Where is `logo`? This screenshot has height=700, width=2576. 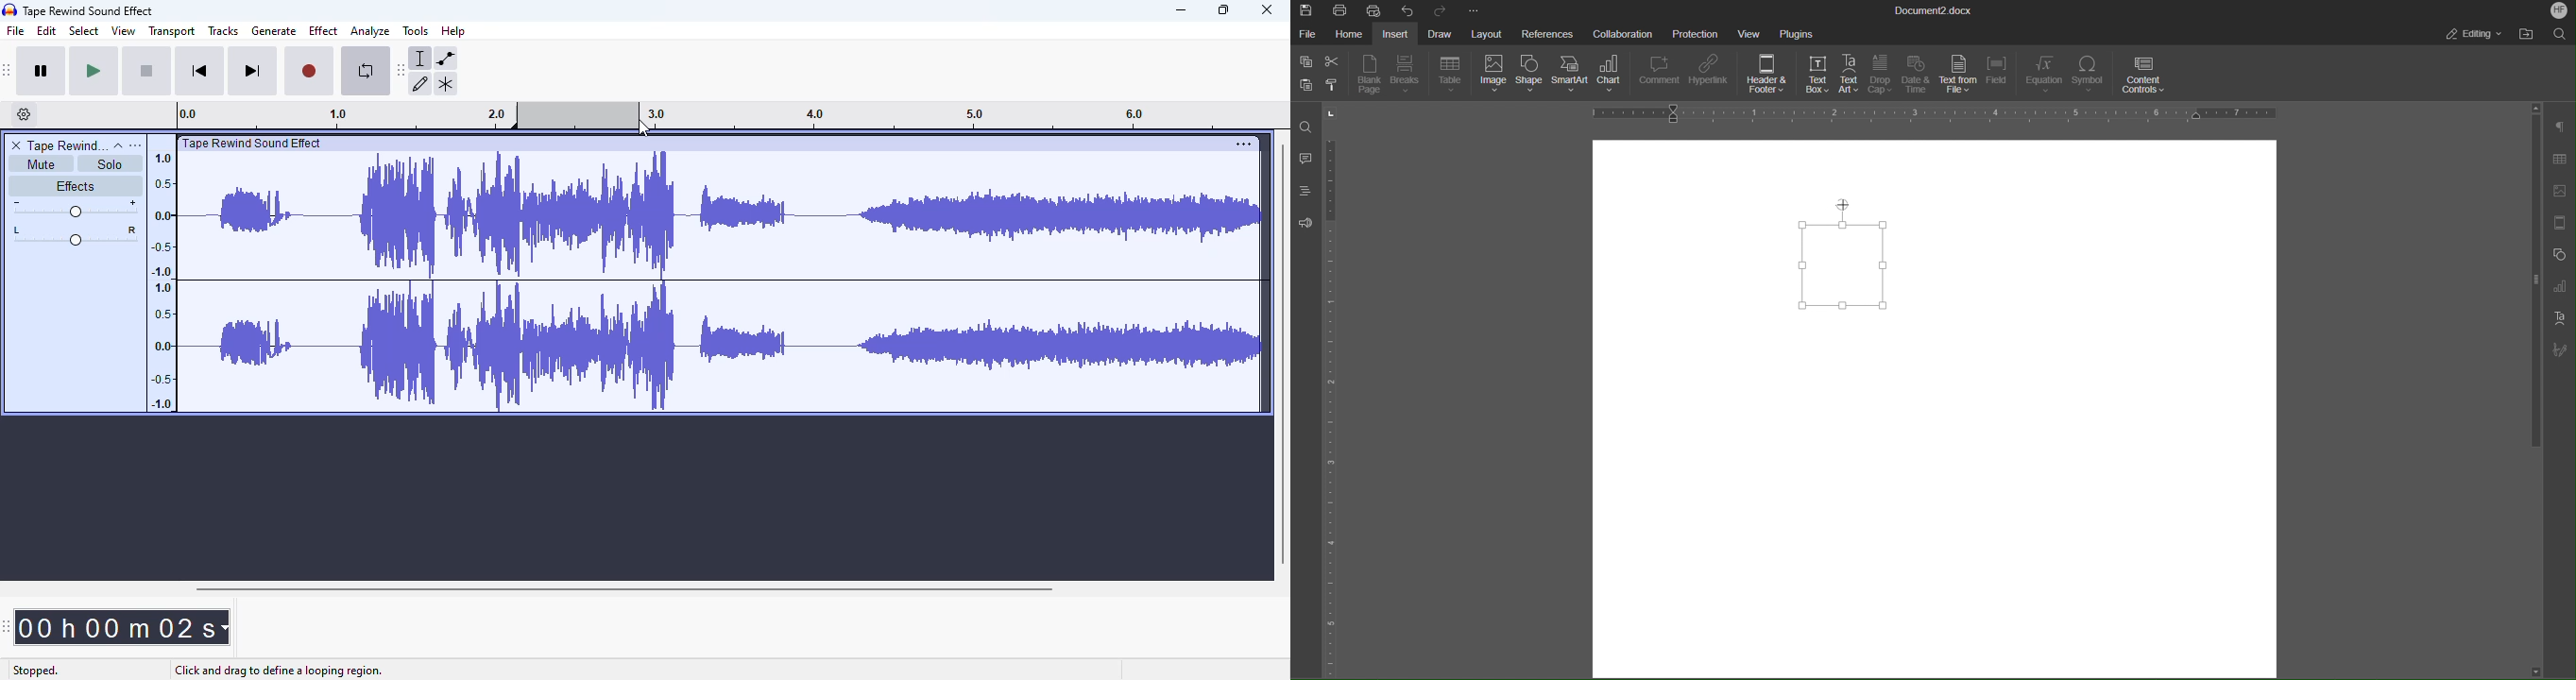
logo is located at coordinates (9, 8).